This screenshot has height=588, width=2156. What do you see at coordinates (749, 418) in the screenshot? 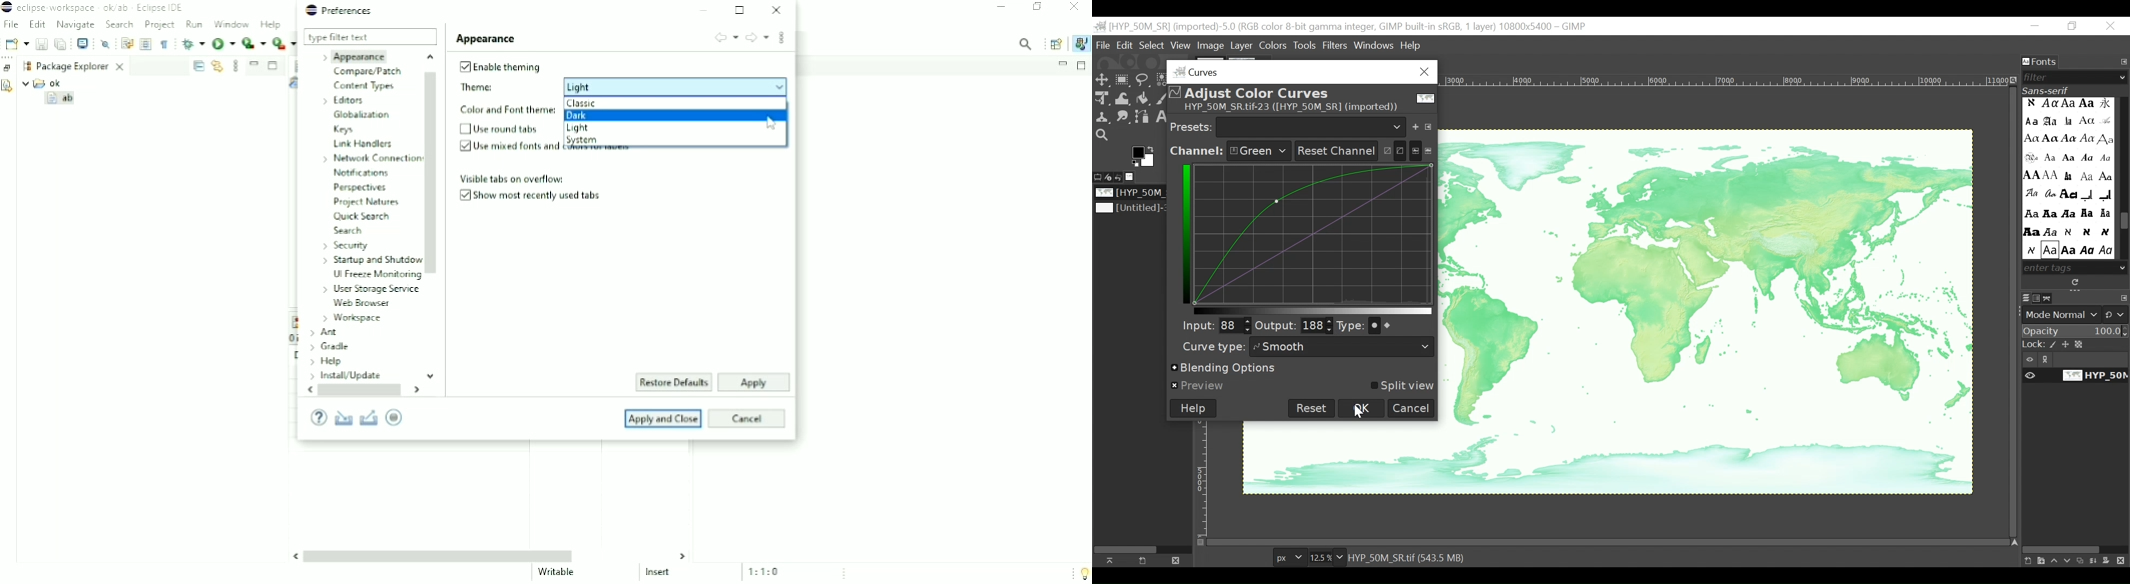
I see `Cancel` at bounding box center [749, 418].